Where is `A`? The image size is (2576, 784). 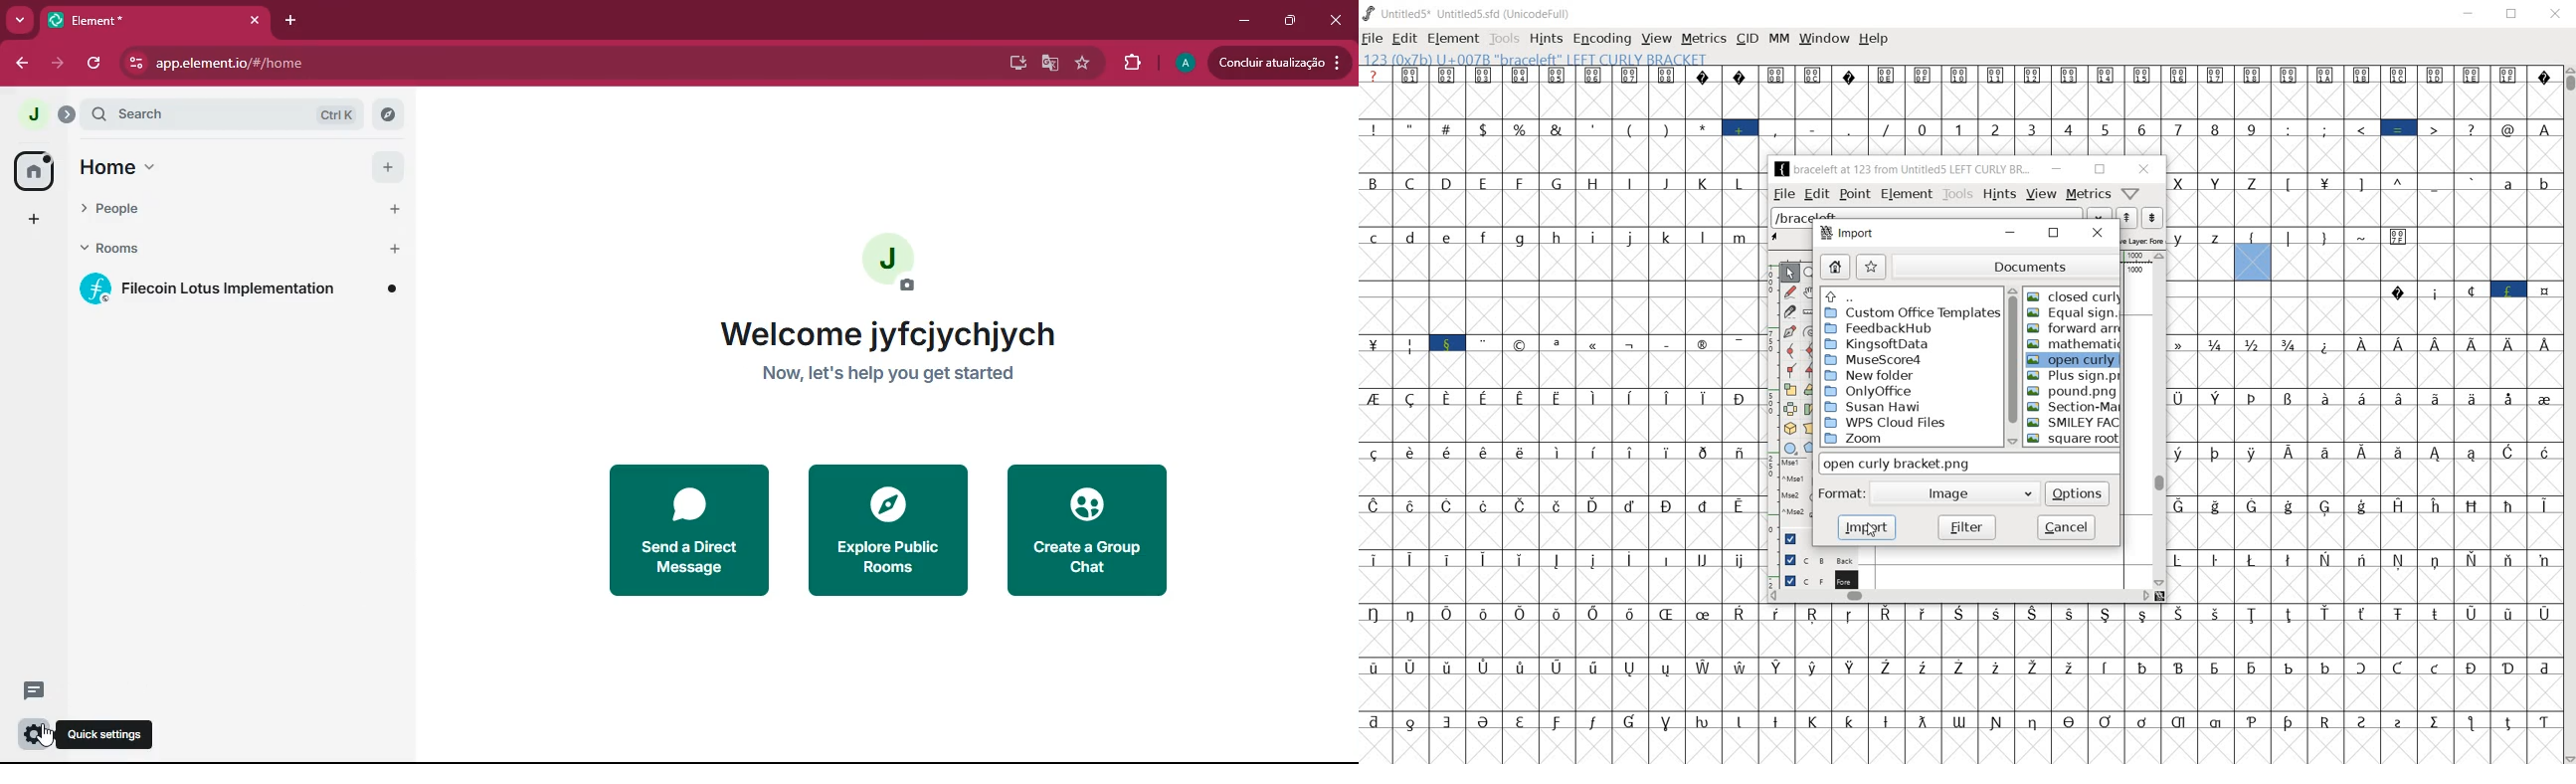 A is located at coordinates (1183, 61).